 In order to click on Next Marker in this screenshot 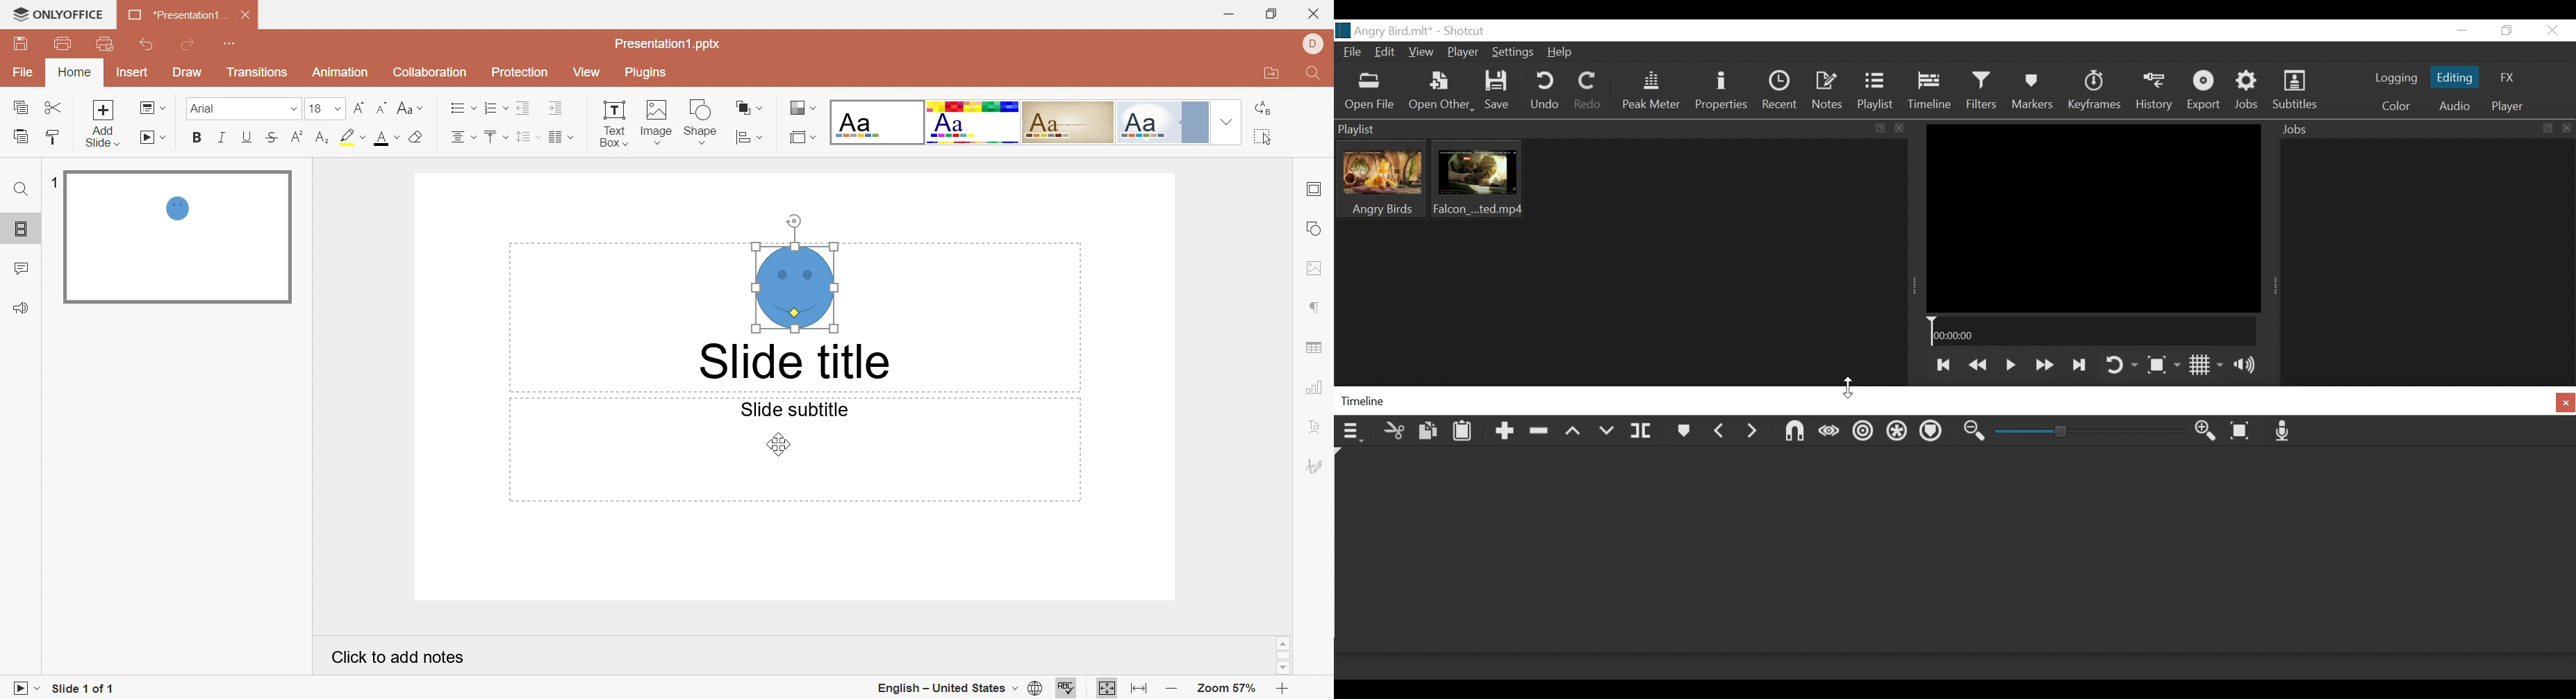, I will do `click(1752, 434)`.